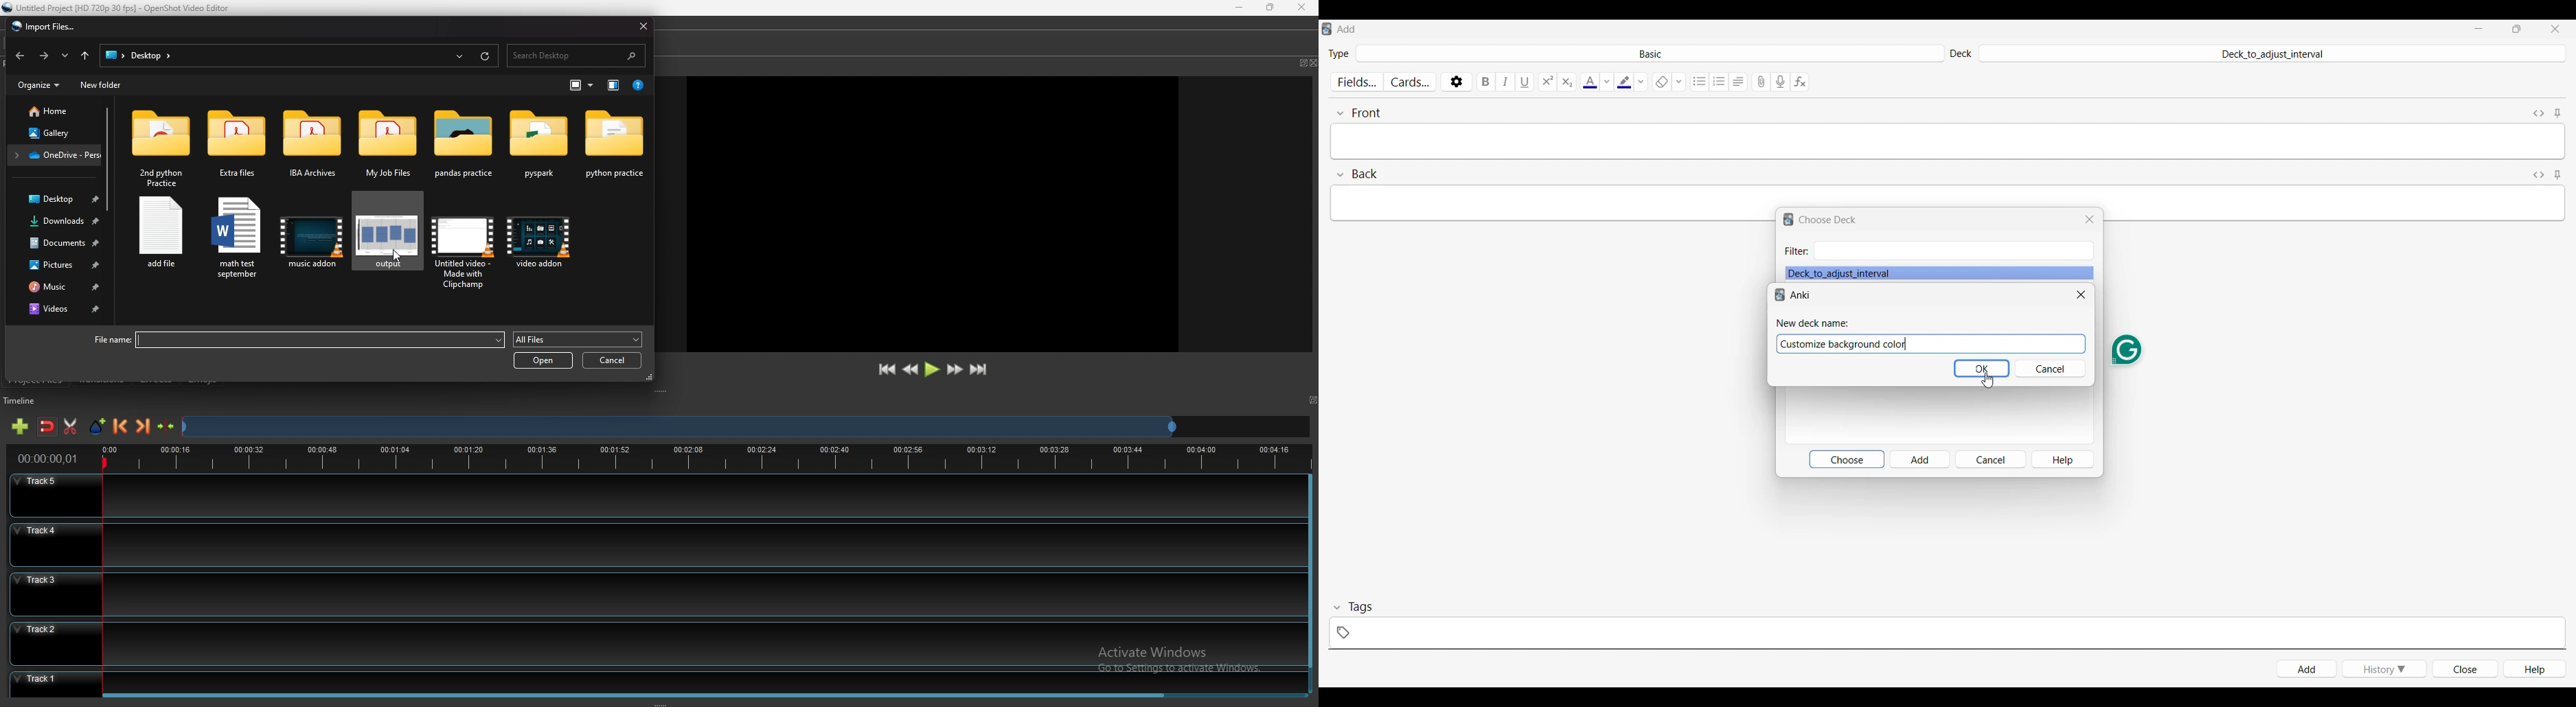 This screenshot has width=2576, height=728. I want to click on Options, so click(1456, 81).